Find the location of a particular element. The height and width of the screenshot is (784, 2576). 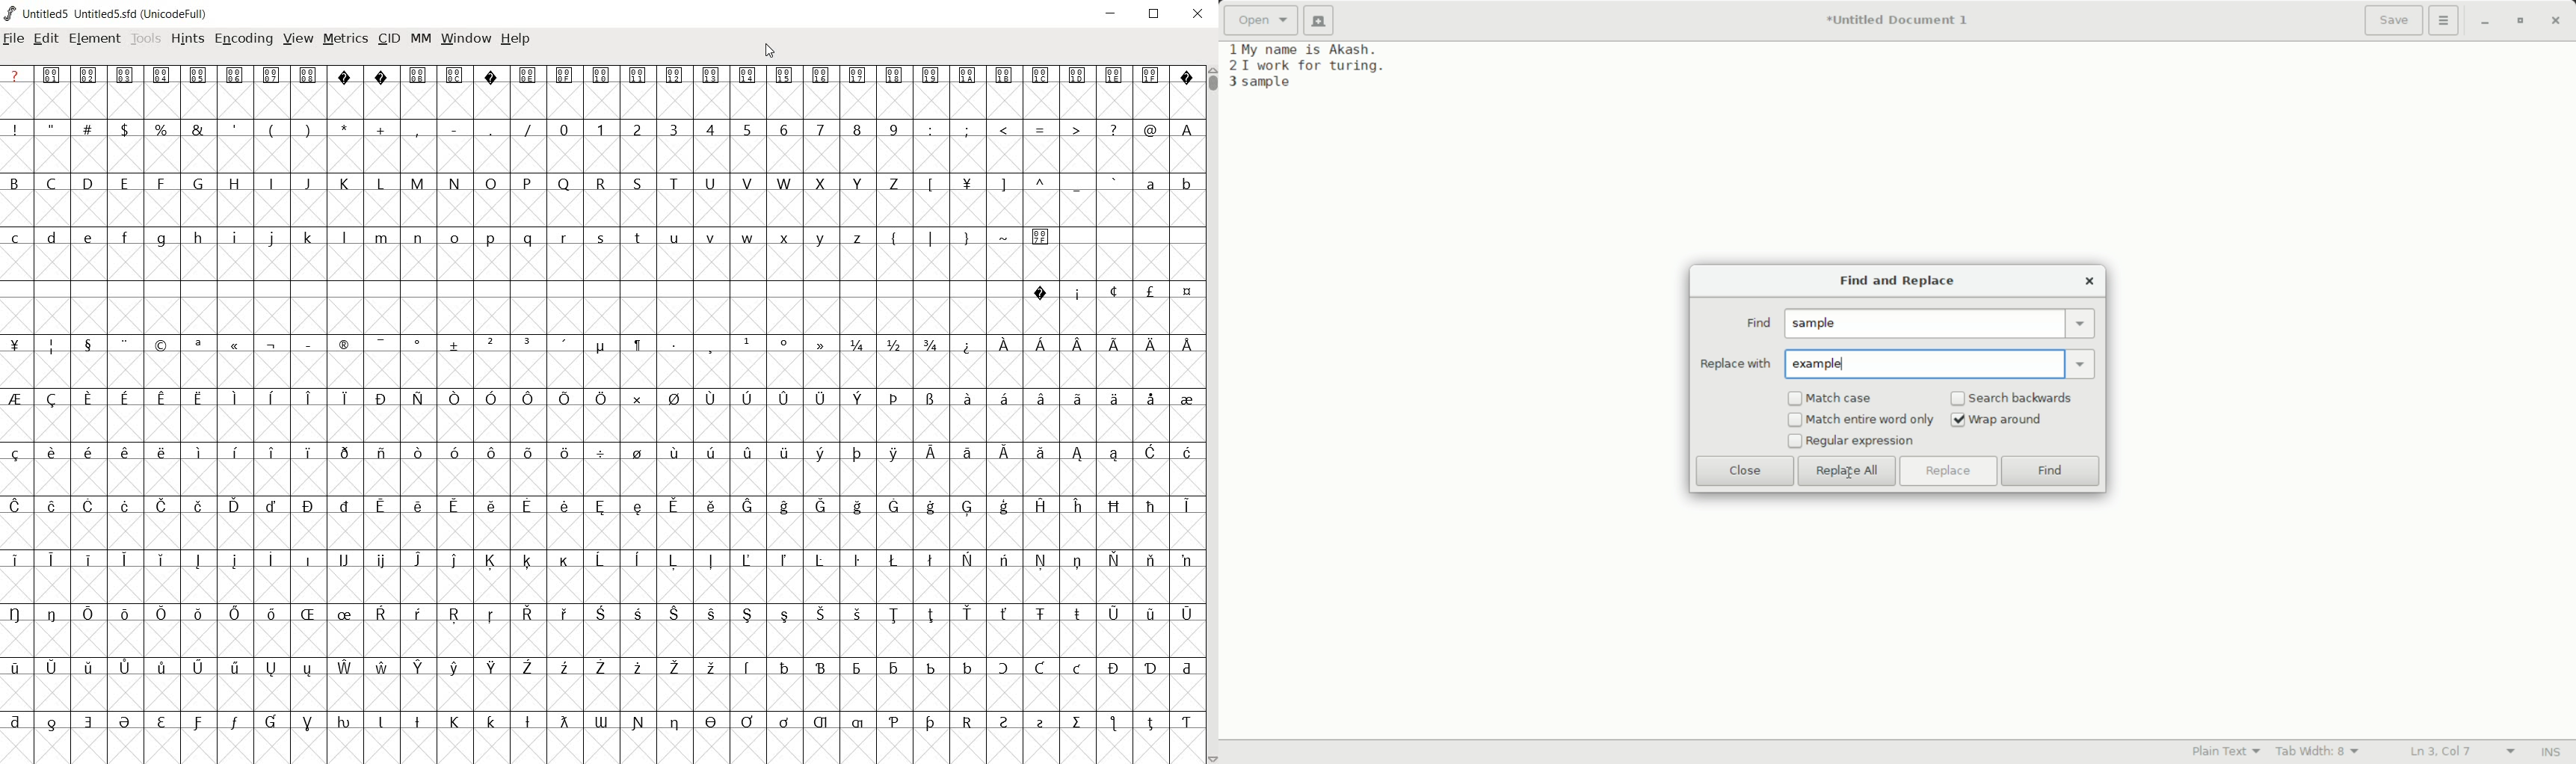

maximize or restore is located at coordinates (2519, 21).